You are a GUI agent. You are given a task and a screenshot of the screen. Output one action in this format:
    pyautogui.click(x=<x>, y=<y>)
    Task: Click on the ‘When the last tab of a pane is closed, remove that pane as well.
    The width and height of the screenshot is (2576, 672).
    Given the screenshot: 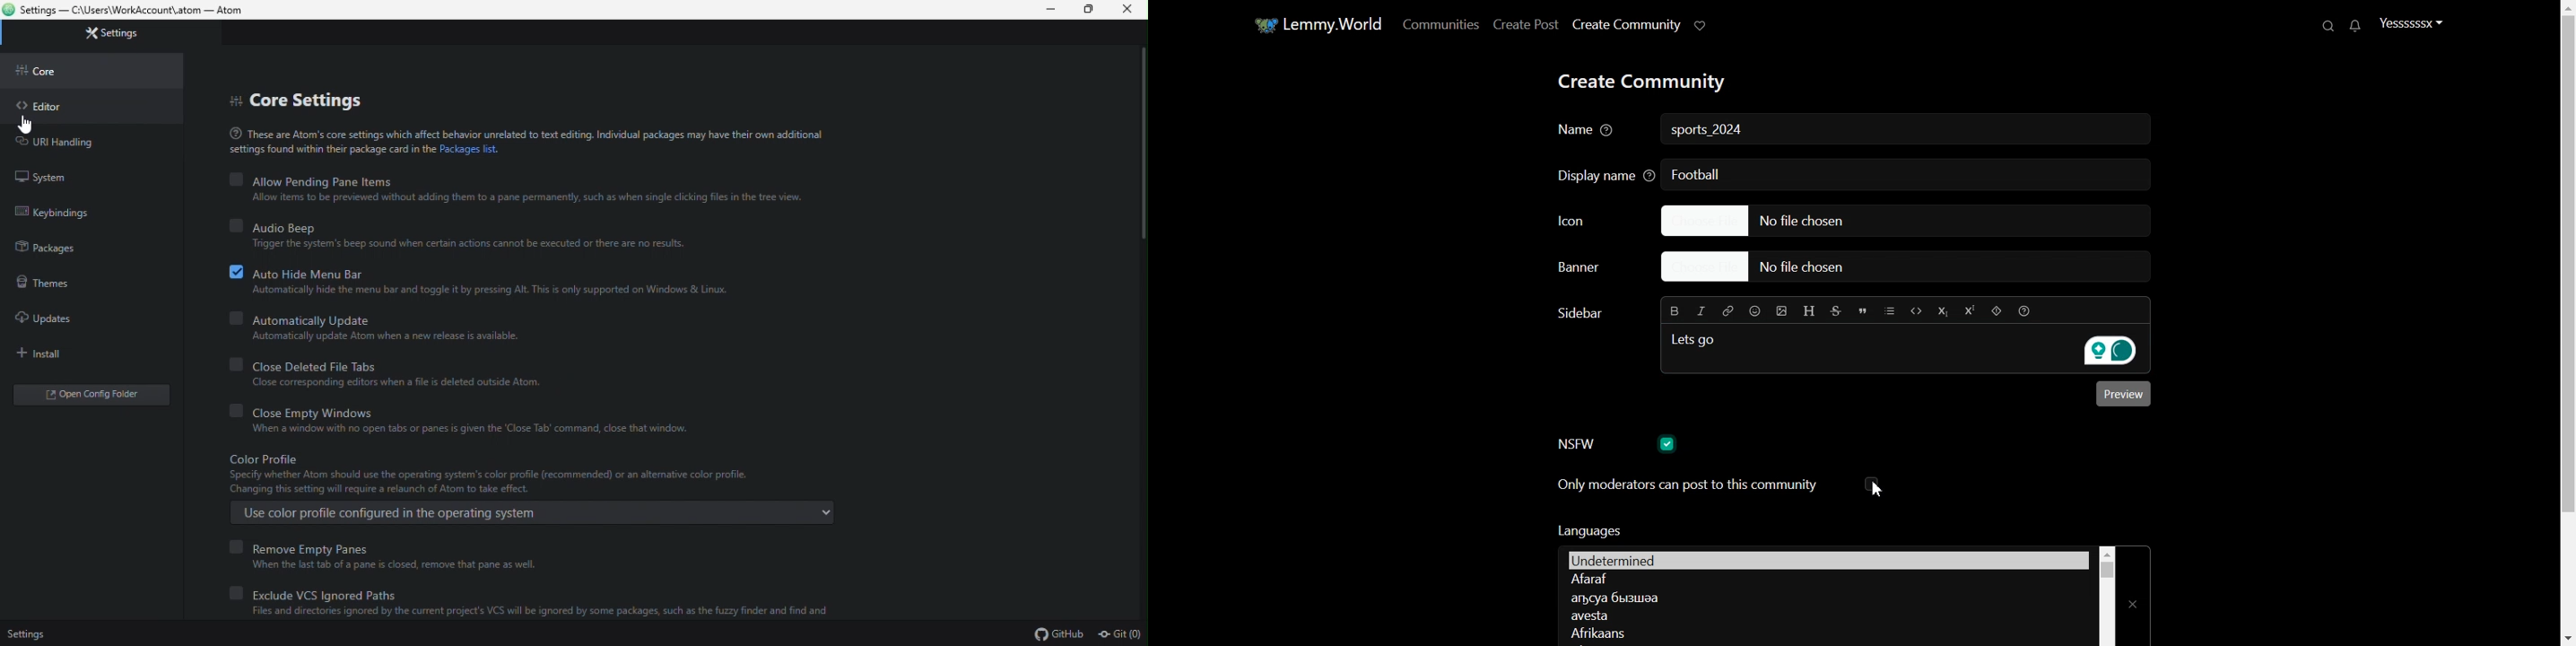 What is the action you would take?
    pyautogui.click(x=402, y=566)
    